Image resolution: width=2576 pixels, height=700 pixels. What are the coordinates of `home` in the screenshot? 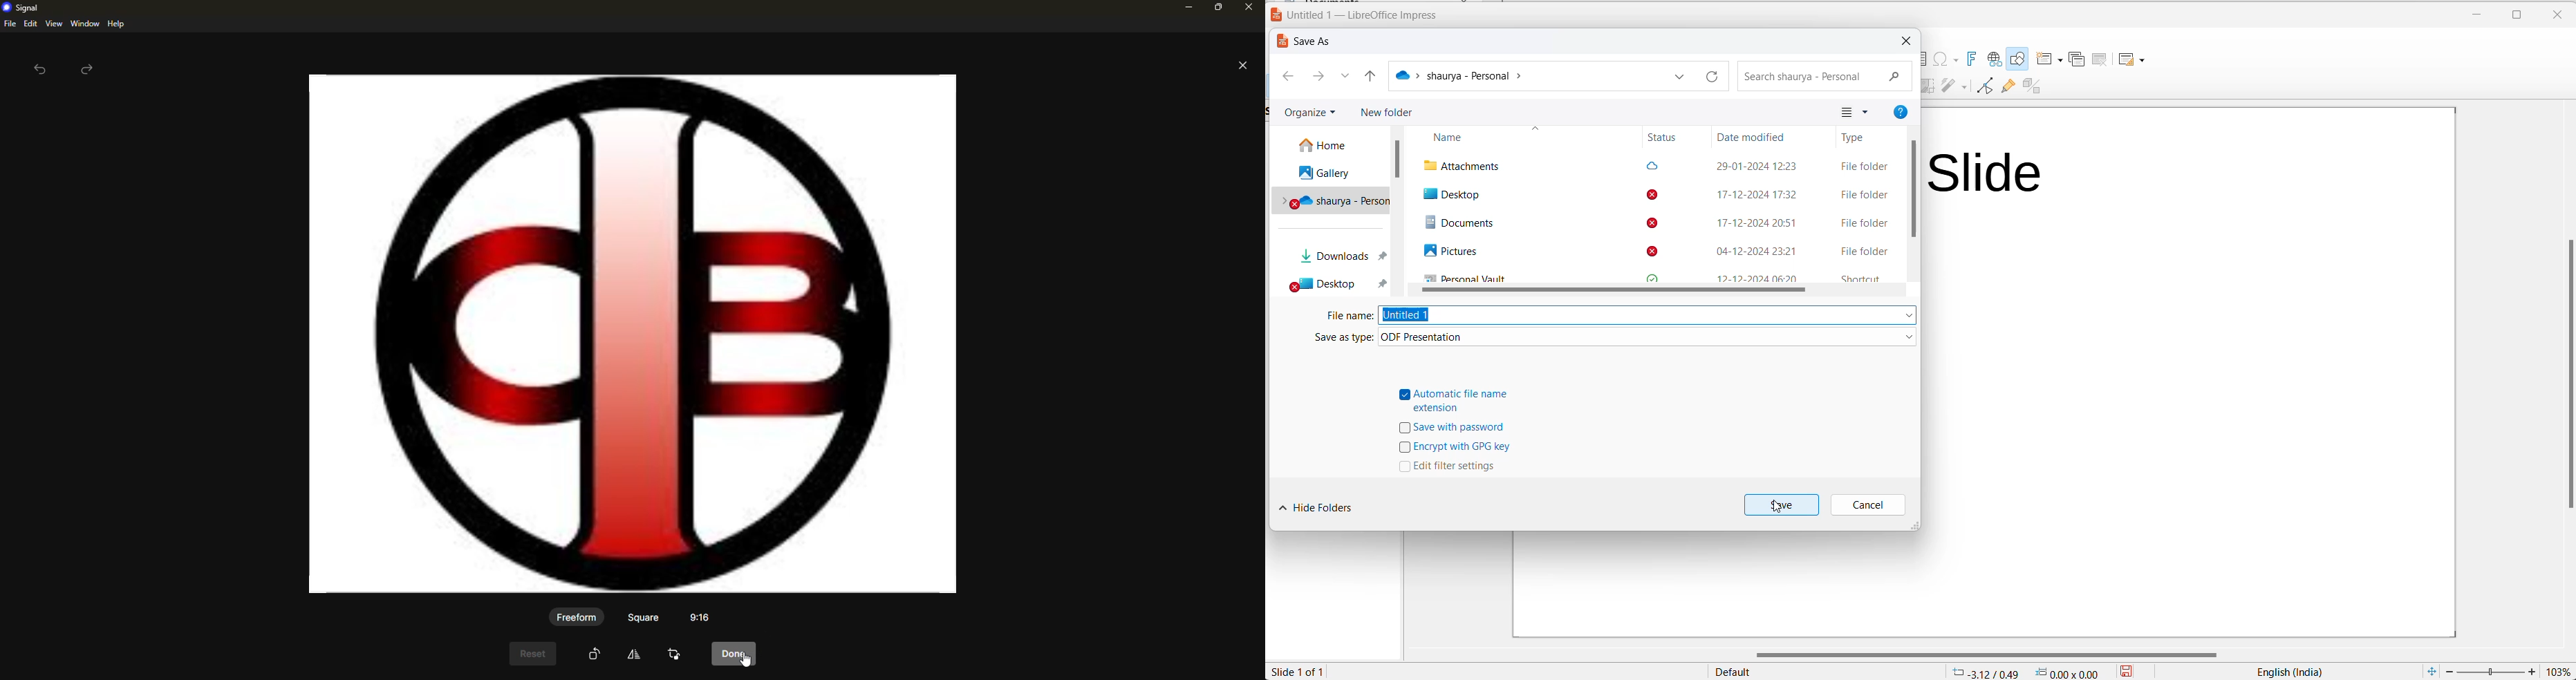 It's located at (1333, 147).